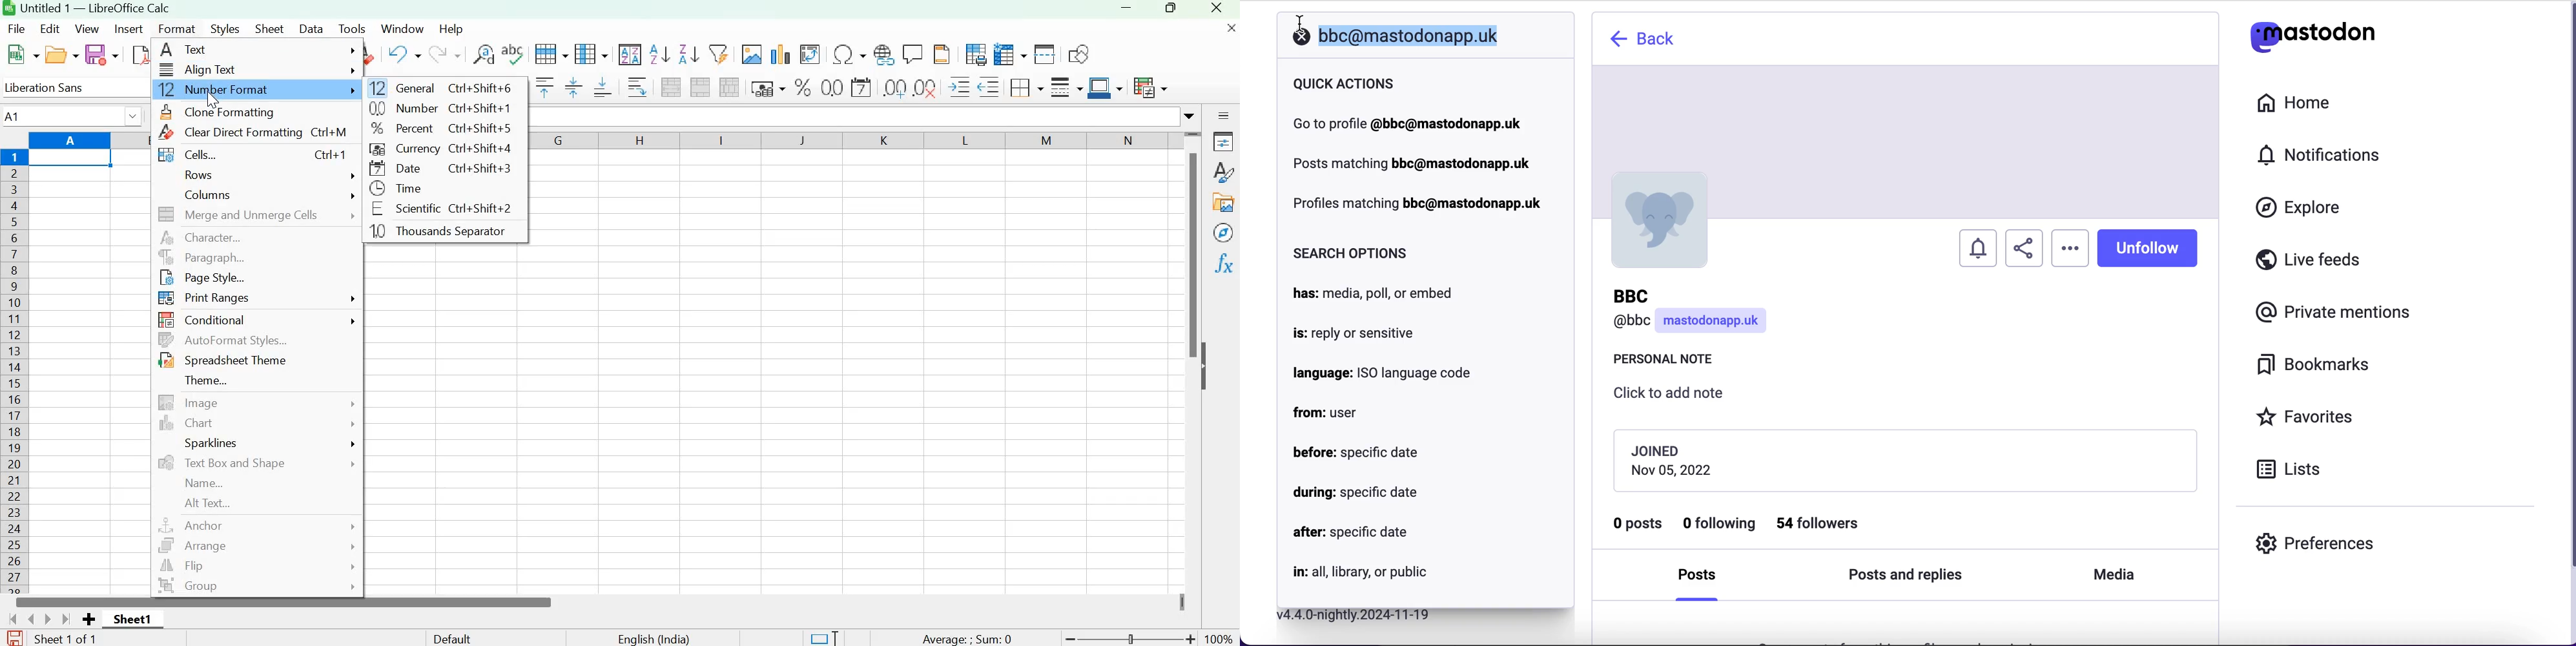 The height and width of the screenshot is (672, 2576). What do you see at coordinates (636, 88) in the screenshot?
I see `Wrap text` at bounding box center [636, 88].